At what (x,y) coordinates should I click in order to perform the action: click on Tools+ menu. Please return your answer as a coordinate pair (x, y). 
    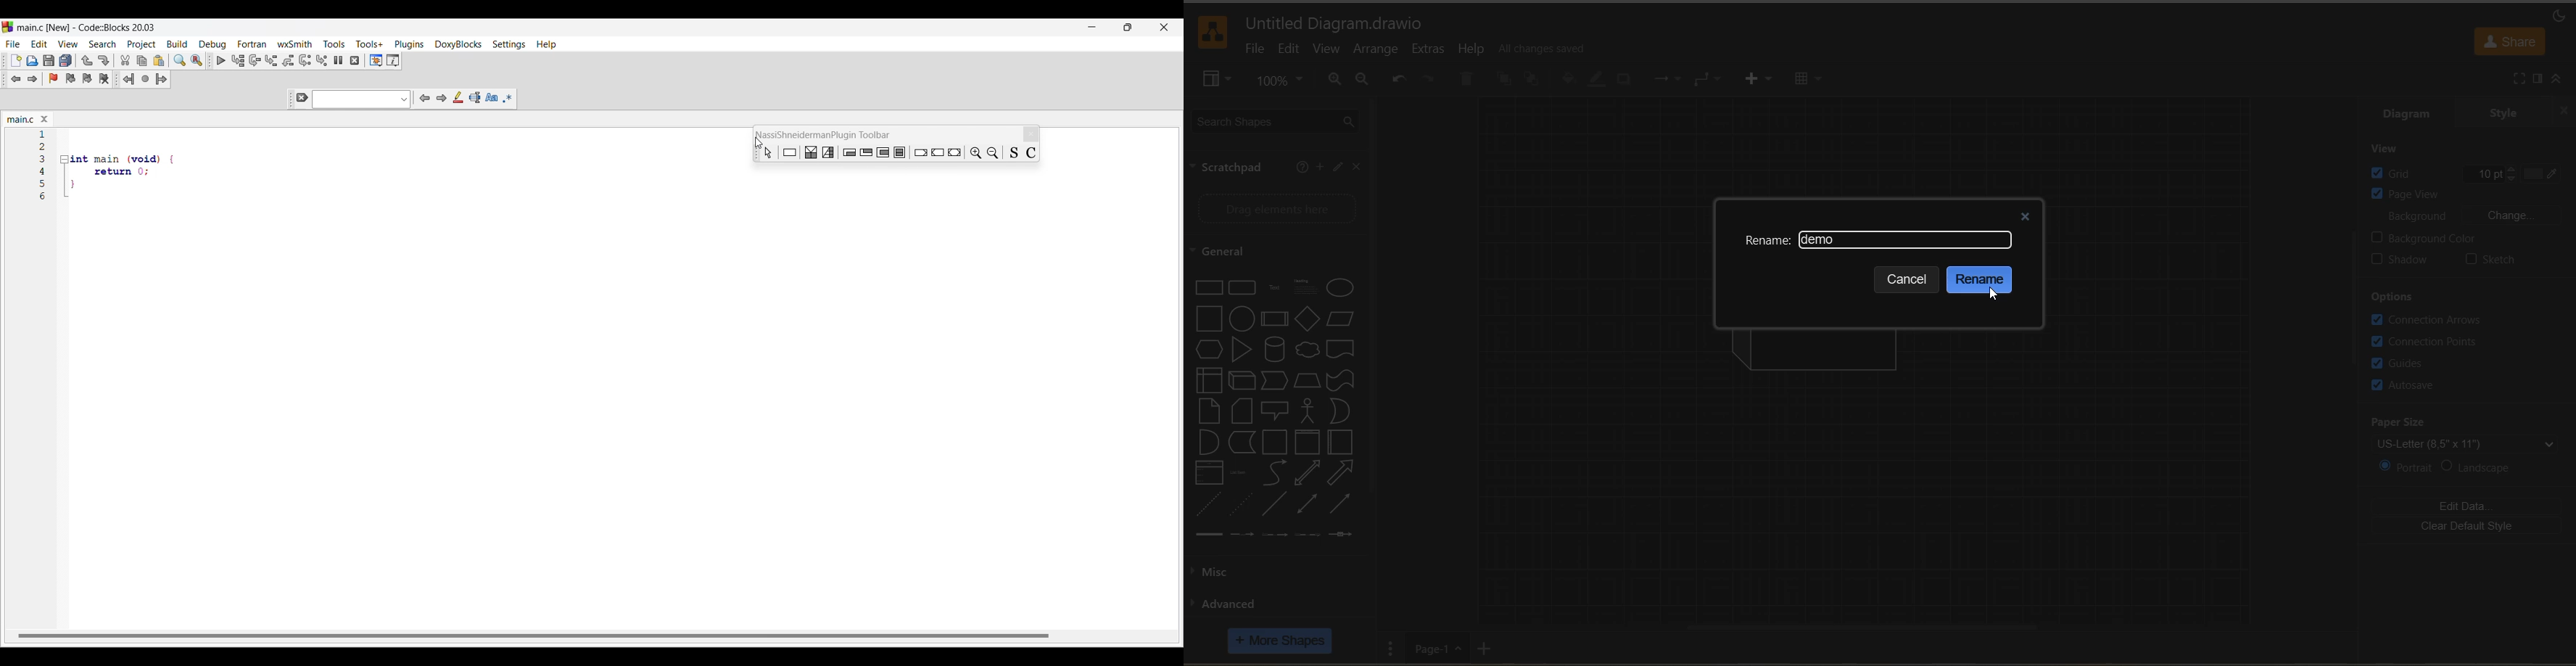
    Looking at the image, I should click on (369, 44).